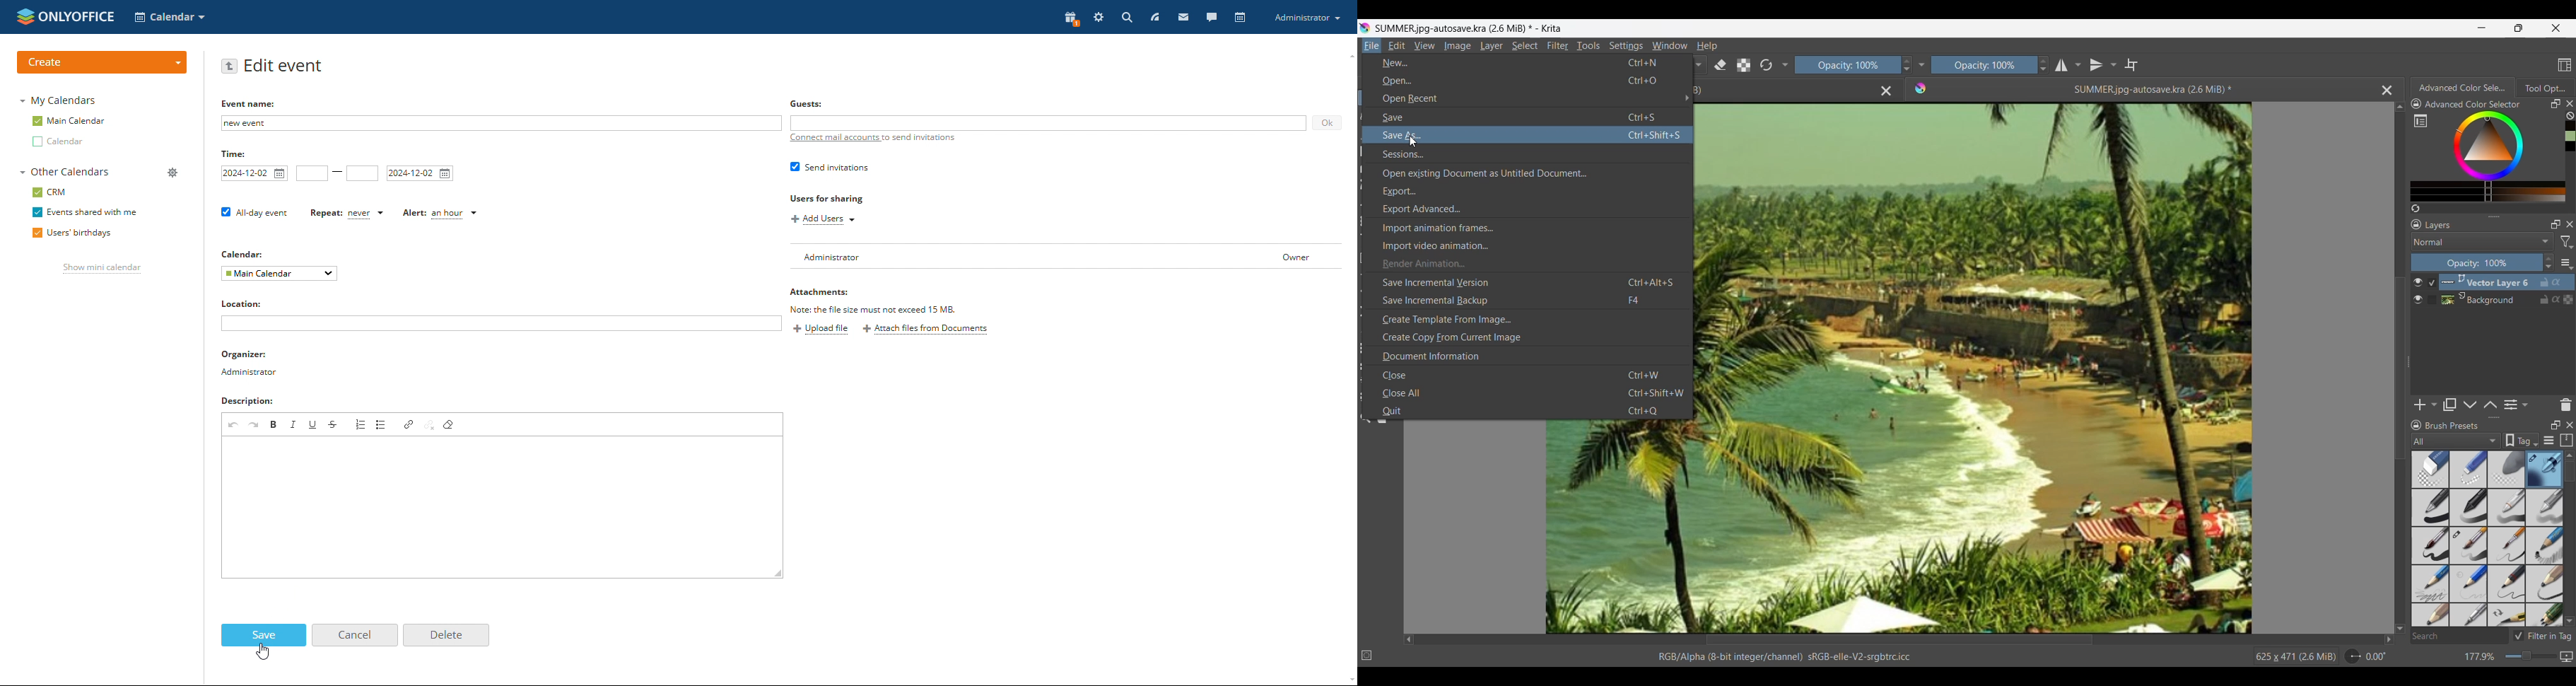  What do you see at coordinates (2570, 224) in the screenshot?
I see `Close Layers` at bounding box center [2570, 224].